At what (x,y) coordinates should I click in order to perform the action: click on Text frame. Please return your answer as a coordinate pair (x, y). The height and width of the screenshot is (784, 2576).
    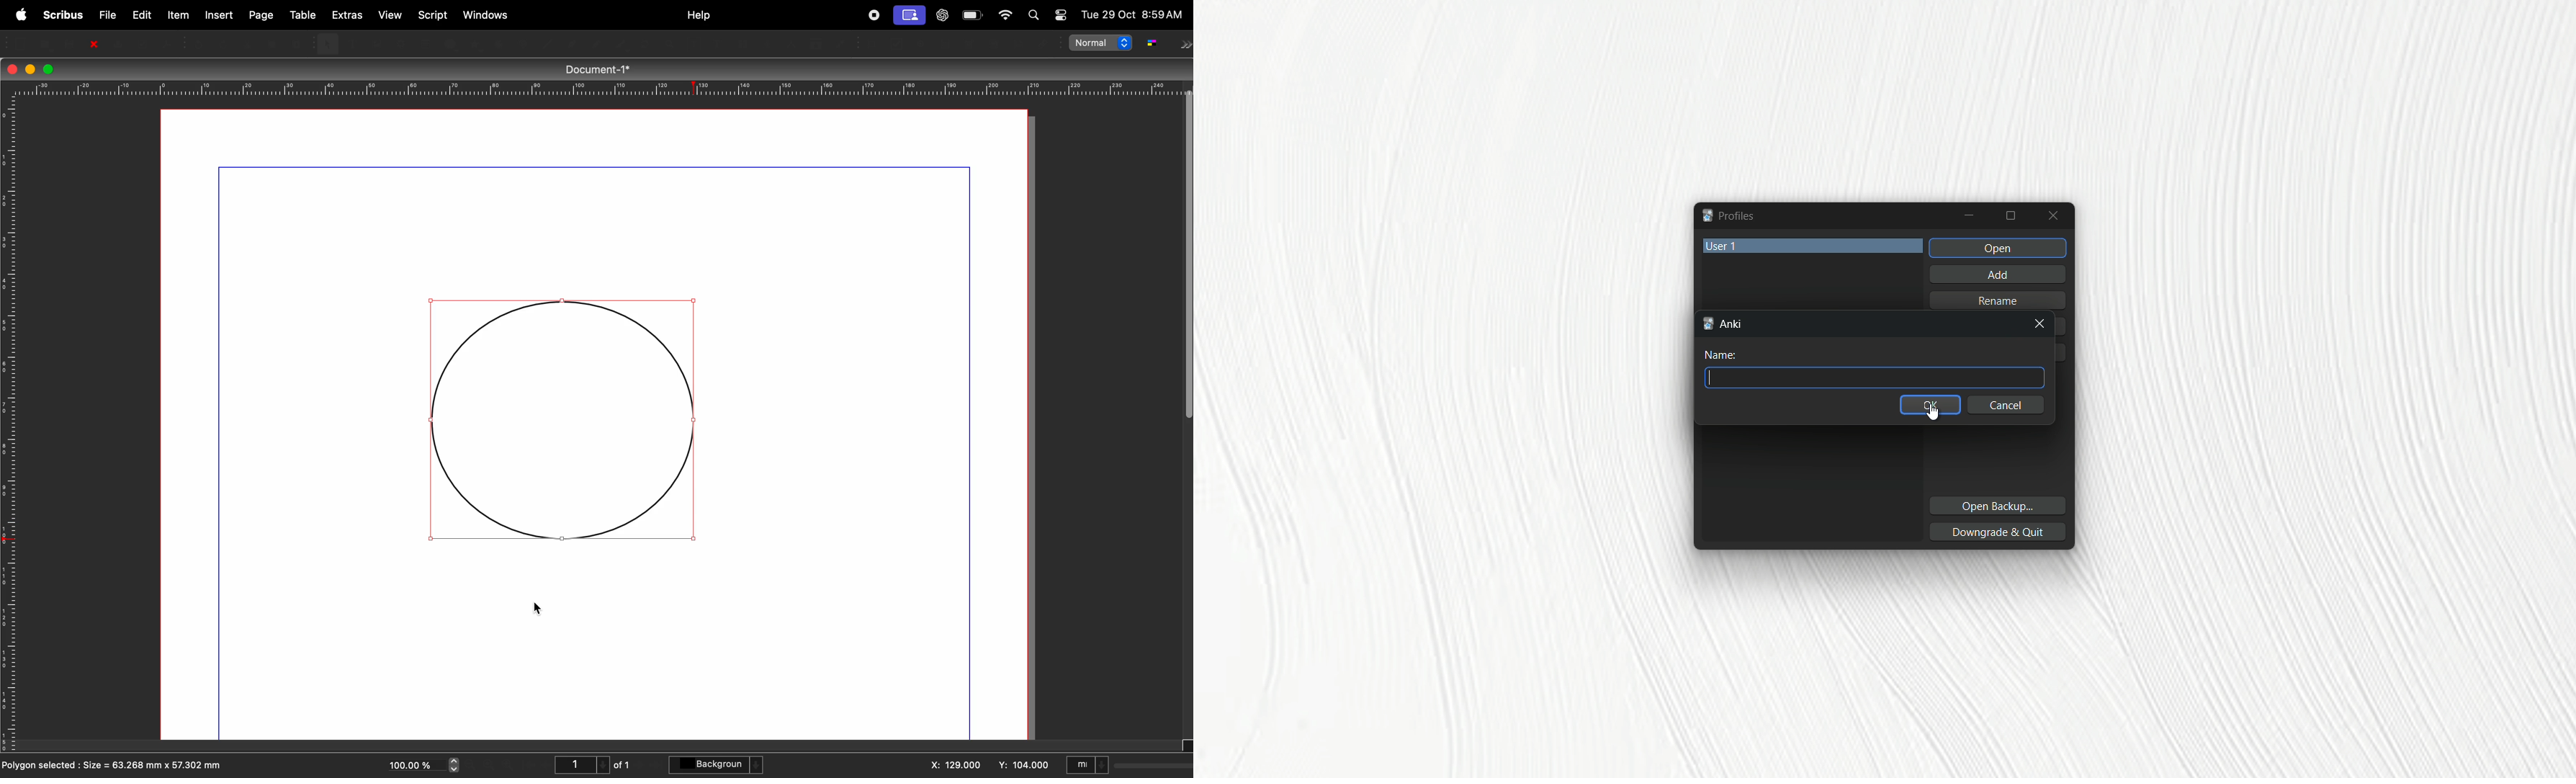
    Looking at the image, I should click on (351, 42).